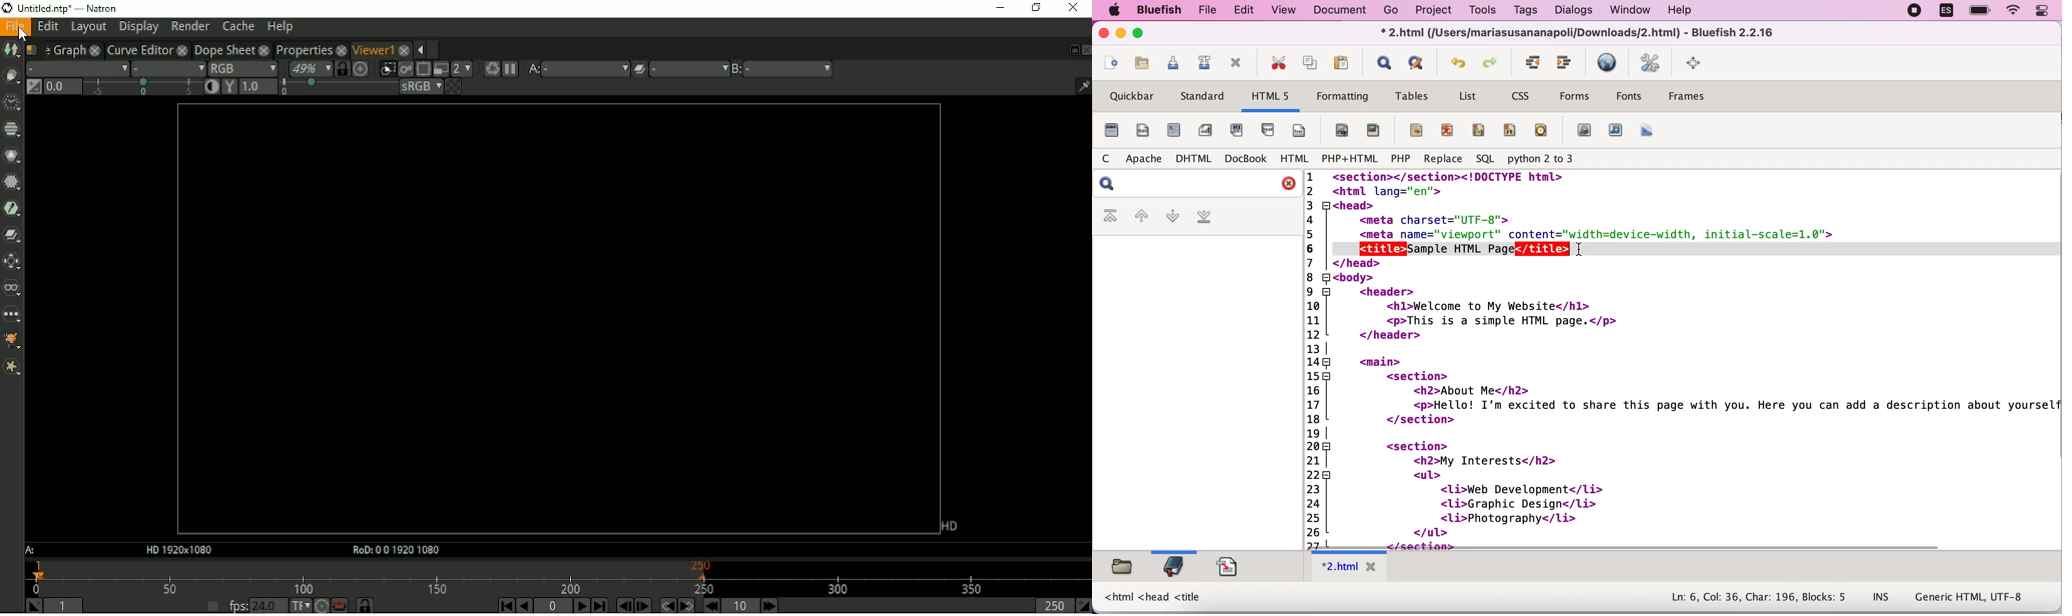  What do you see at coordinates (1111, 217) in the screenshot?
I see `first bookmark` at bounding box center [1111, 217].